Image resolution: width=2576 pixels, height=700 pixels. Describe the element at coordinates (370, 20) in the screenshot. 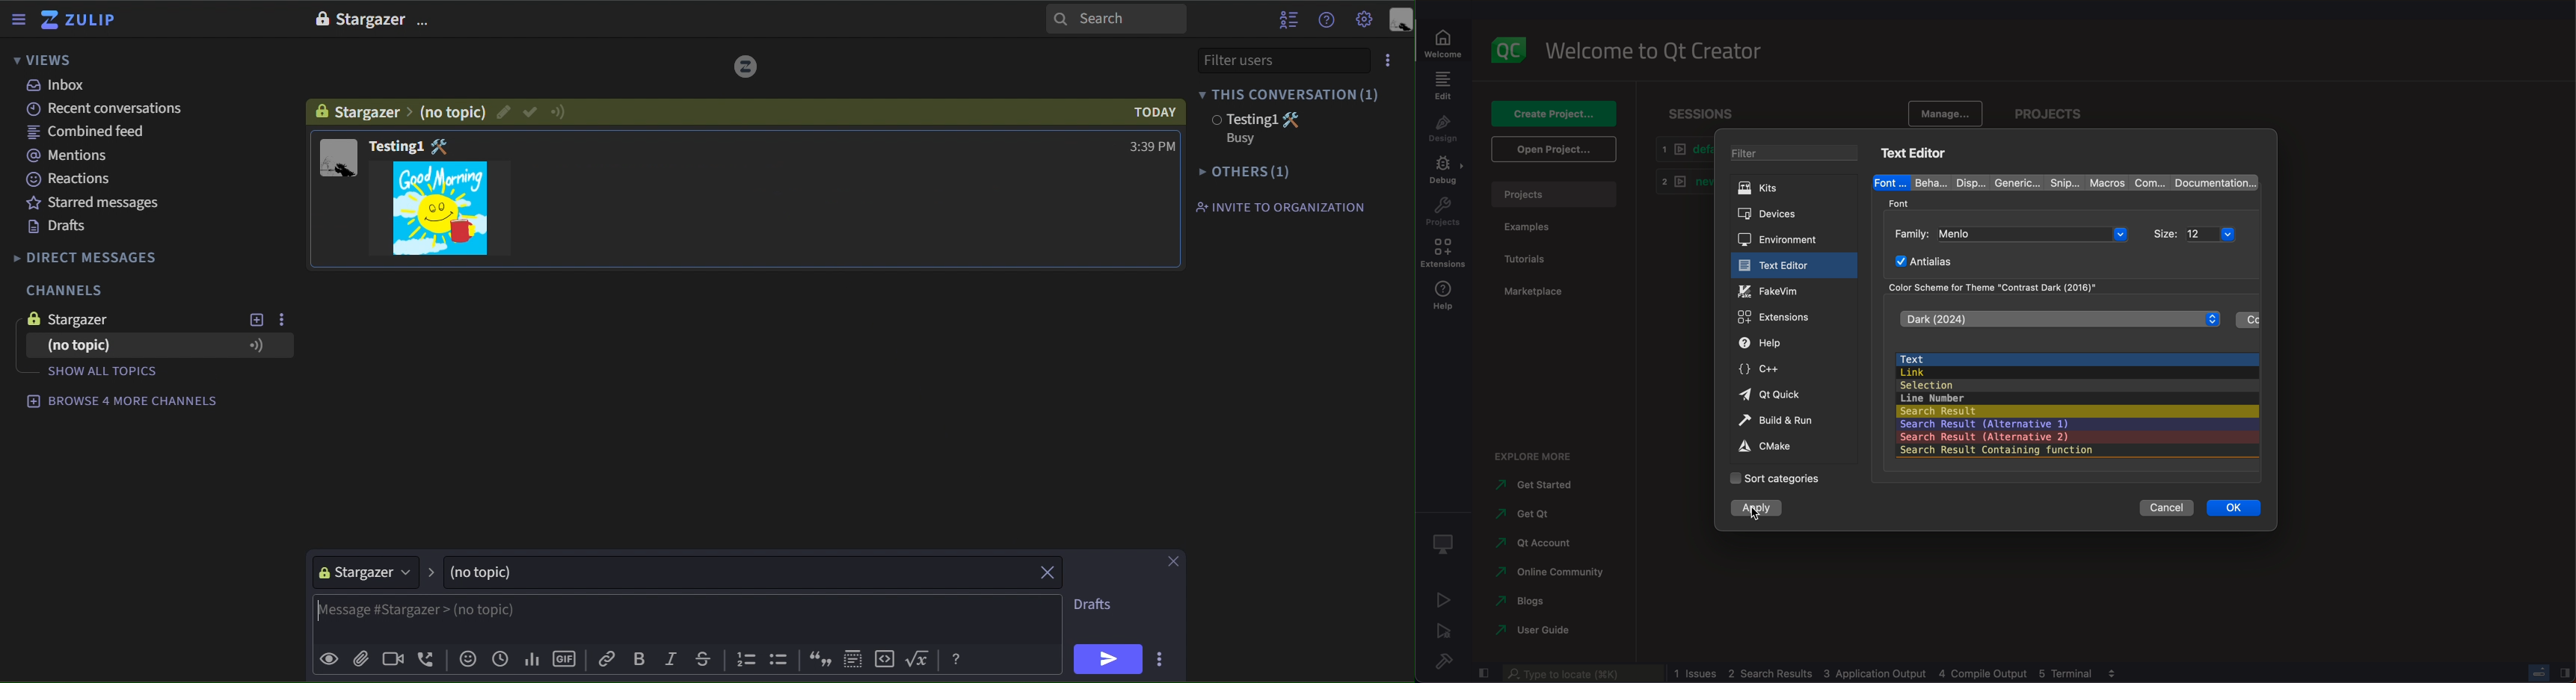

I see `Stargazer` at that location.